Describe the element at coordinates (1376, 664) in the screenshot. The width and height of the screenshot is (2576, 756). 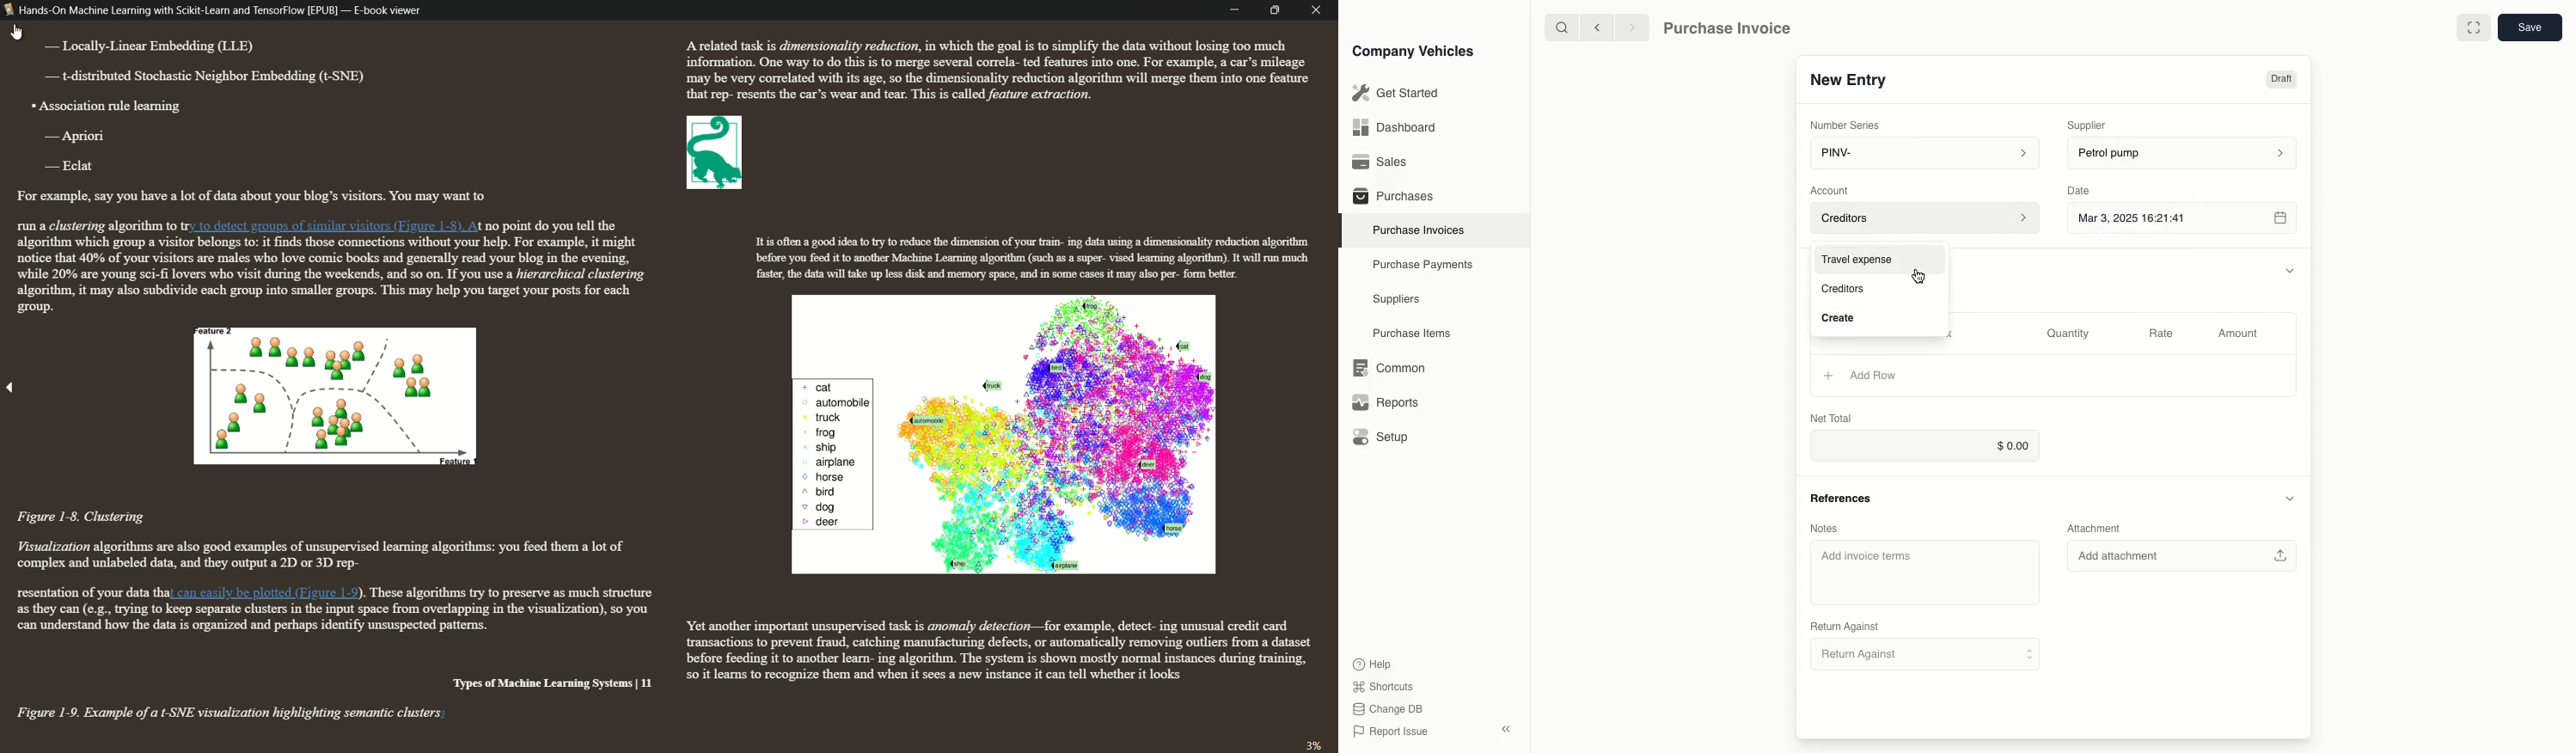
I see `Help` at that location.